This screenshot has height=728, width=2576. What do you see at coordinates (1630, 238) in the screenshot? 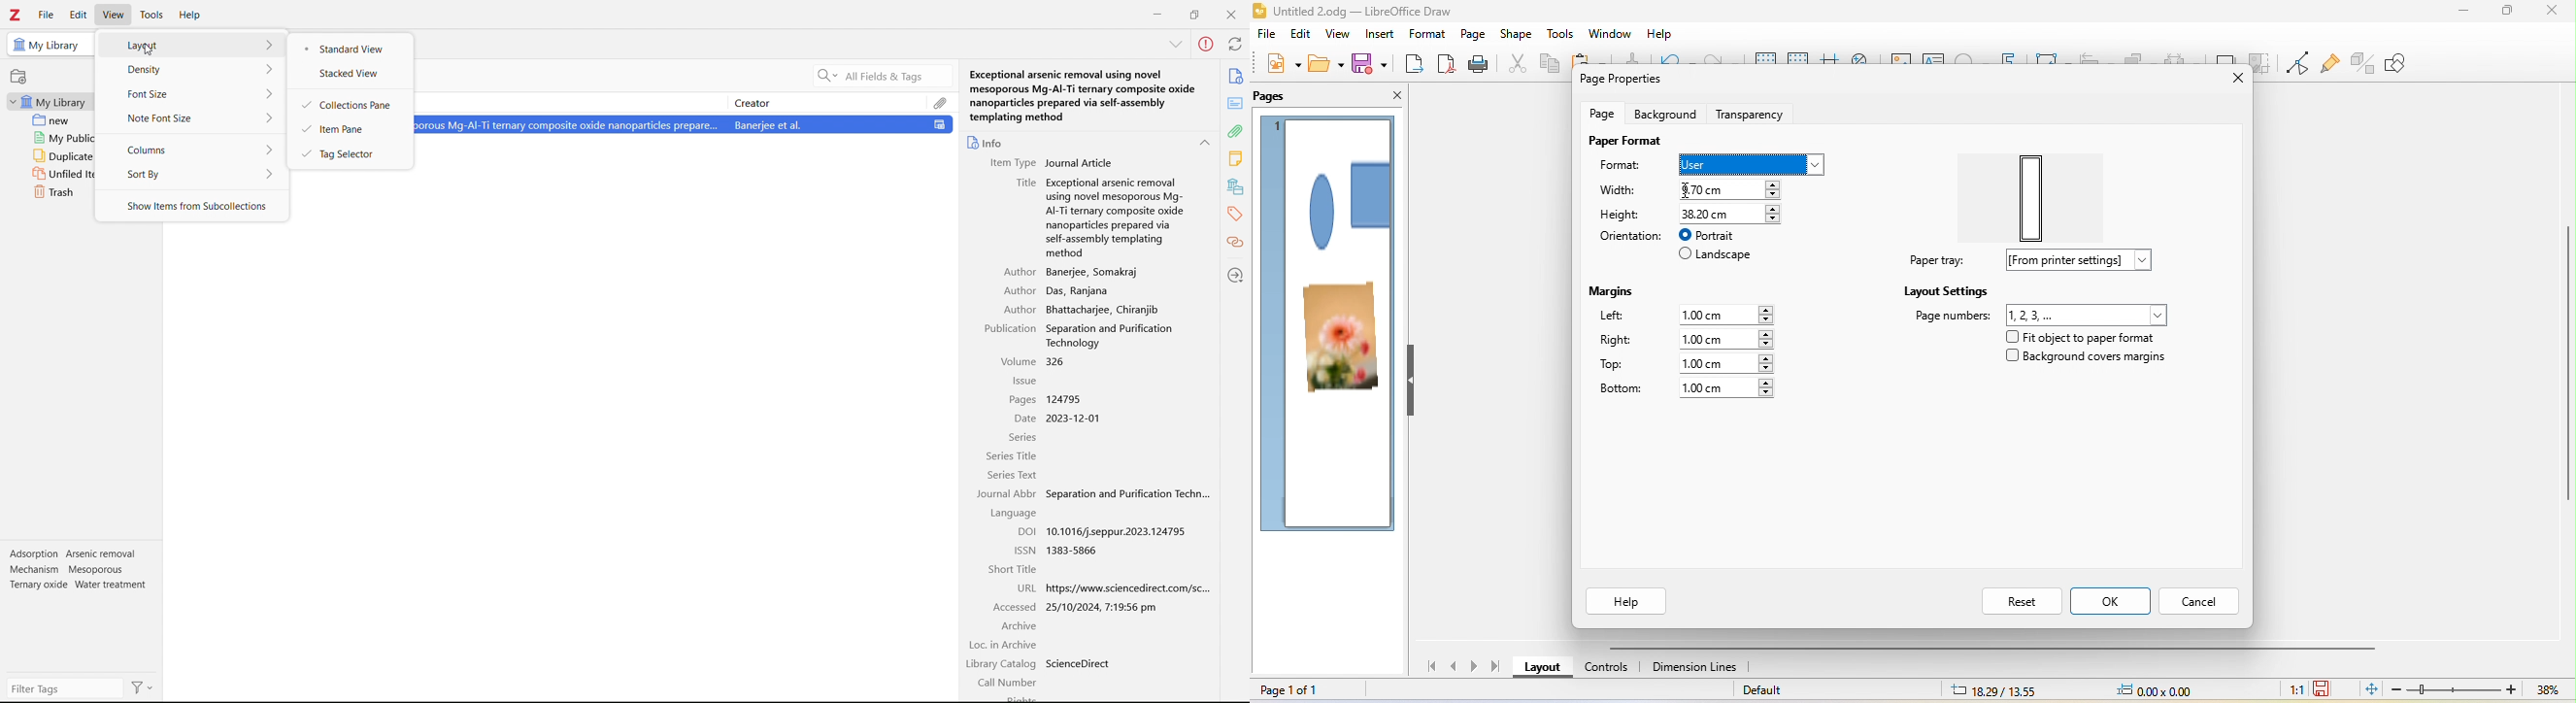
I see `orientation` at bounding box center [1630, 238].